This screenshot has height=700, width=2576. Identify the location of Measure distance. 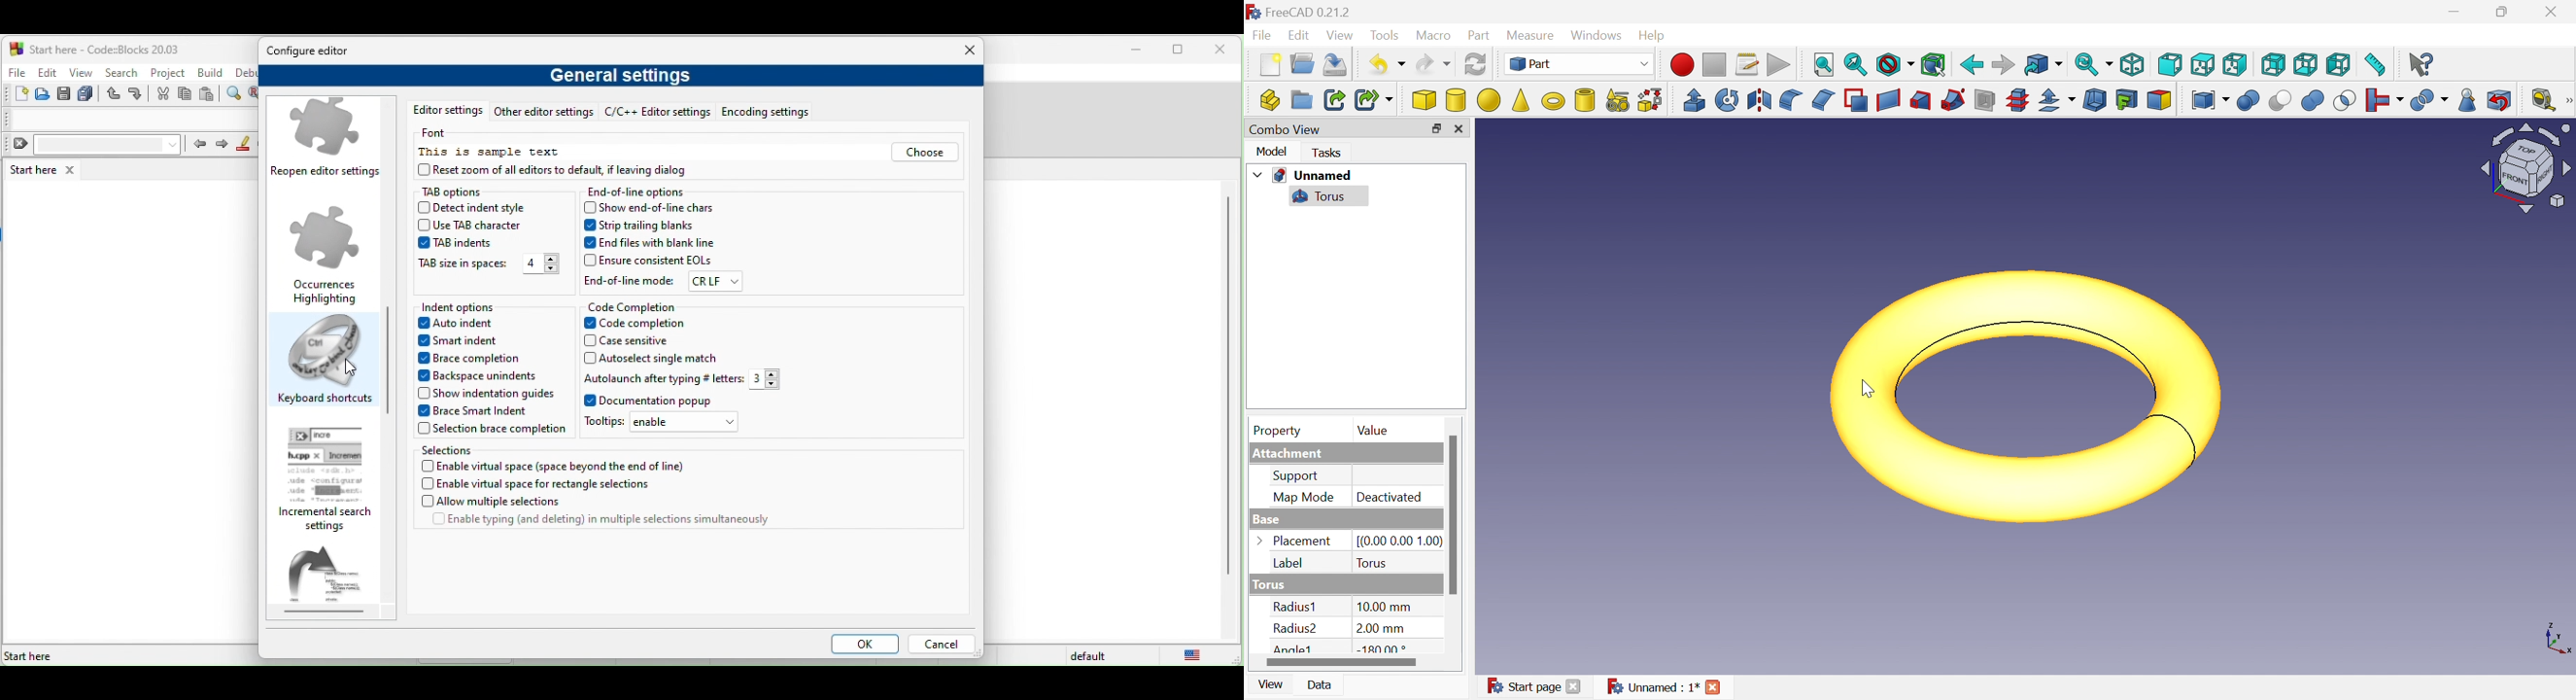
(2376, 64).